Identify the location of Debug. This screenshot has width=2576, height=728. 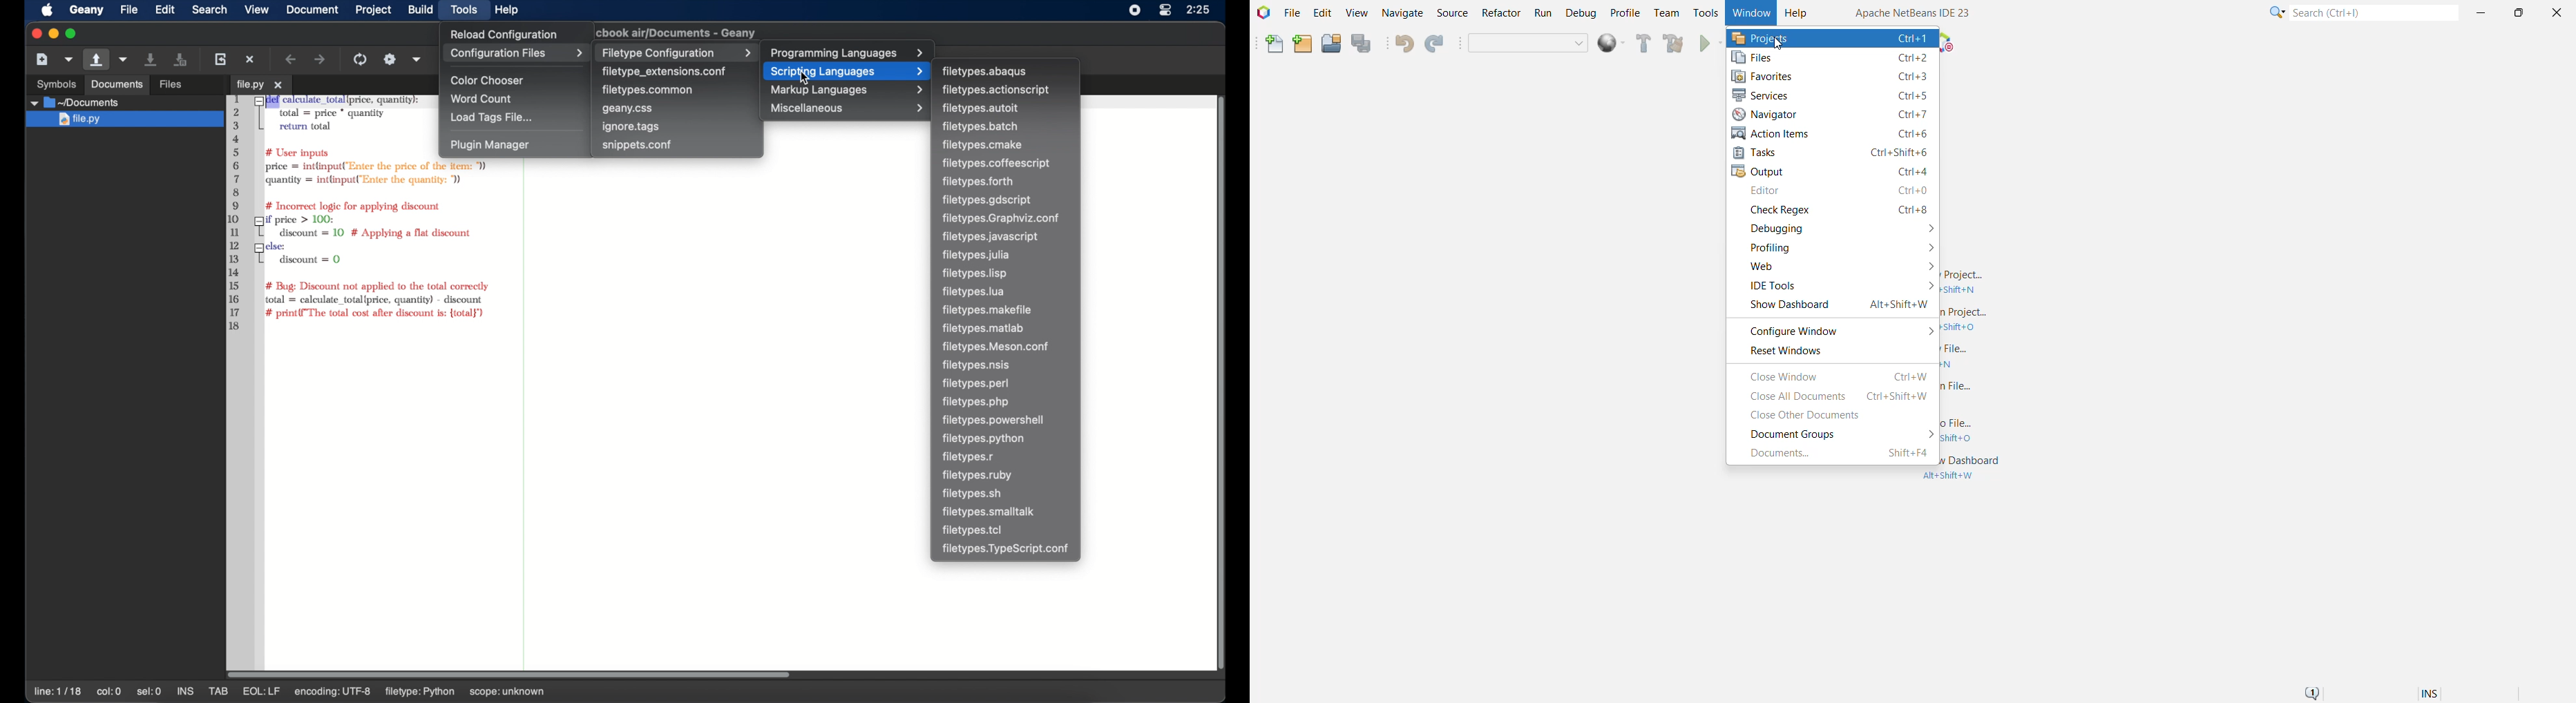
(1581, 14).